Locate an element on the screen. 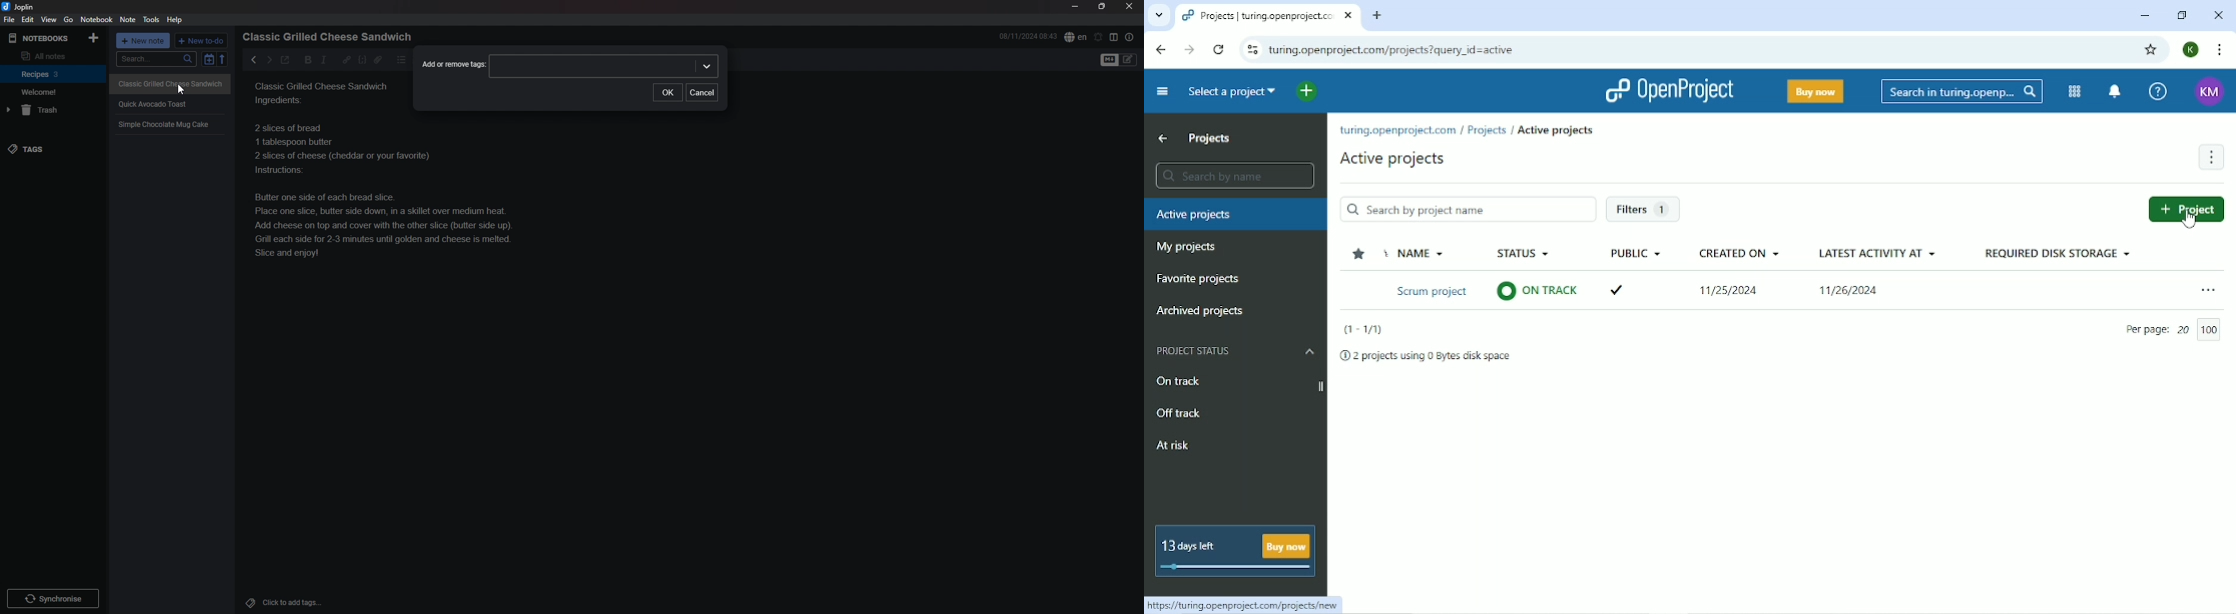 This screenshot has height=616, width=2240. Active projects is located at coordinates (1237, 214).